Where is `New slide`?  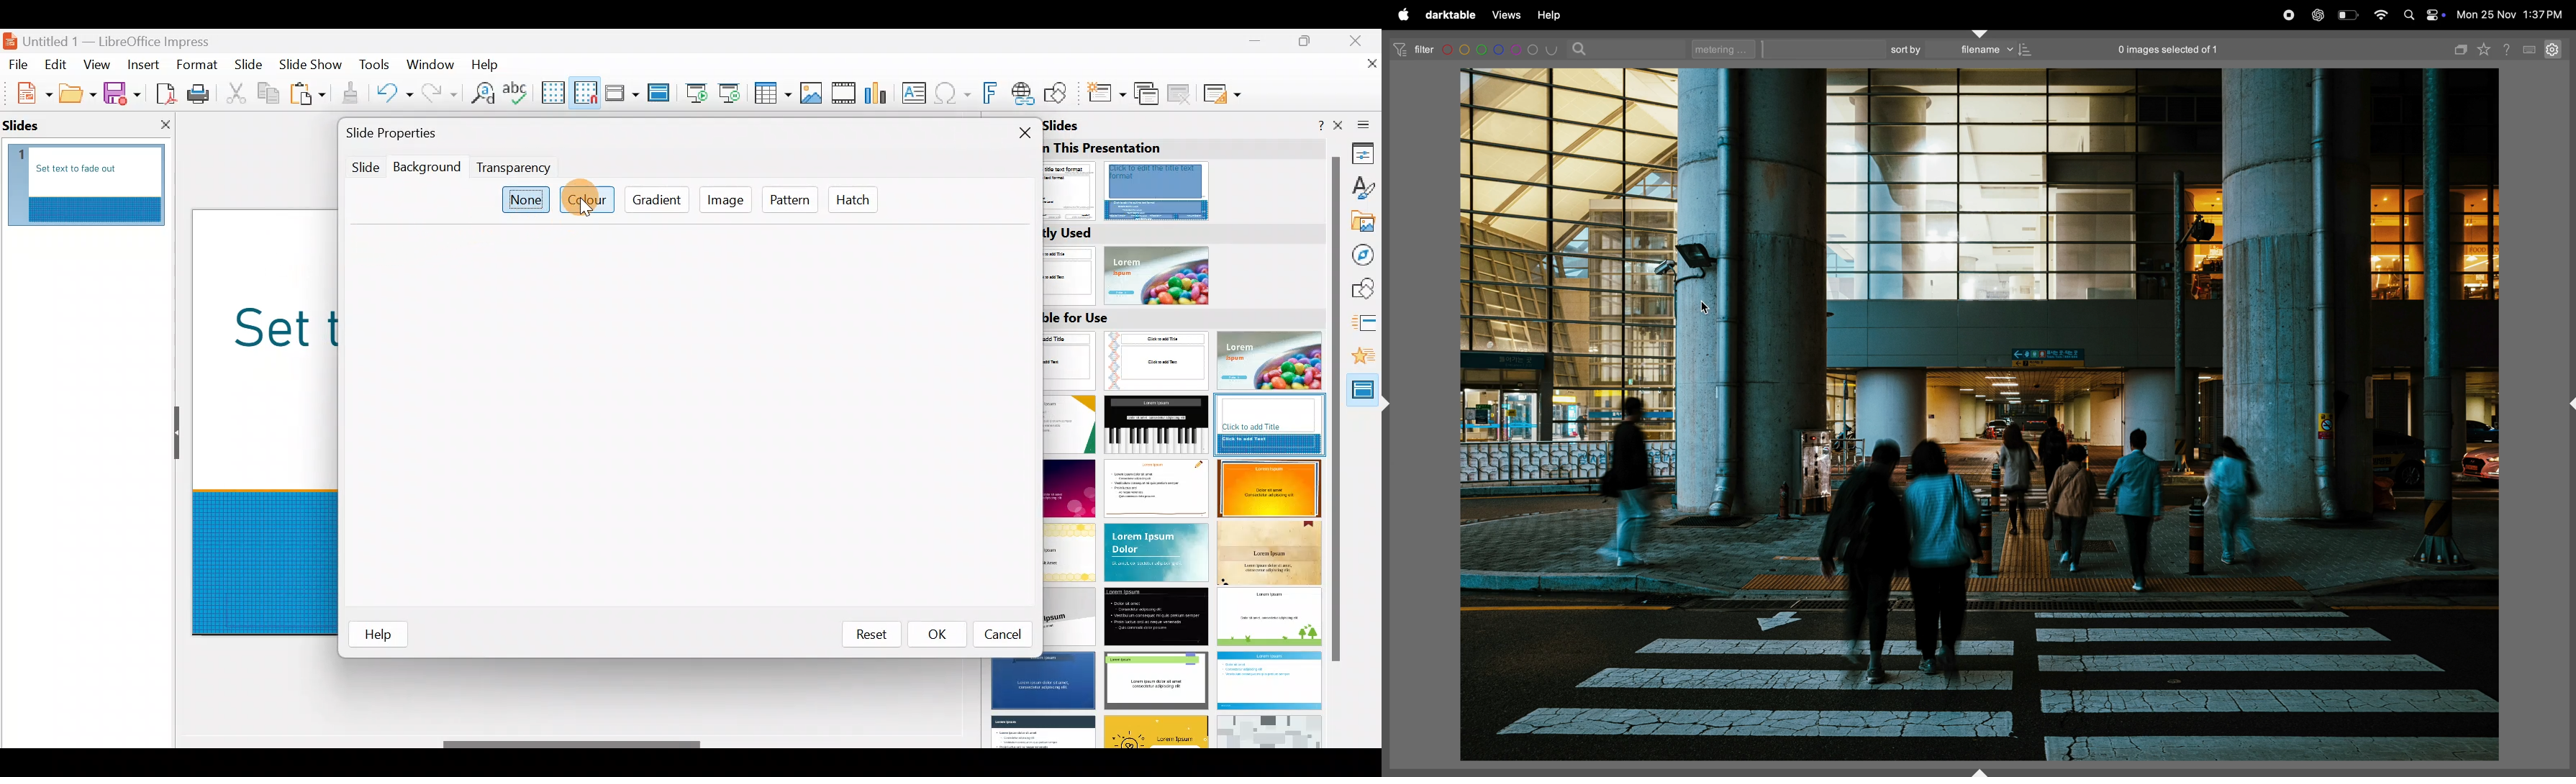 New slide is located at coordinates (1105, 97).